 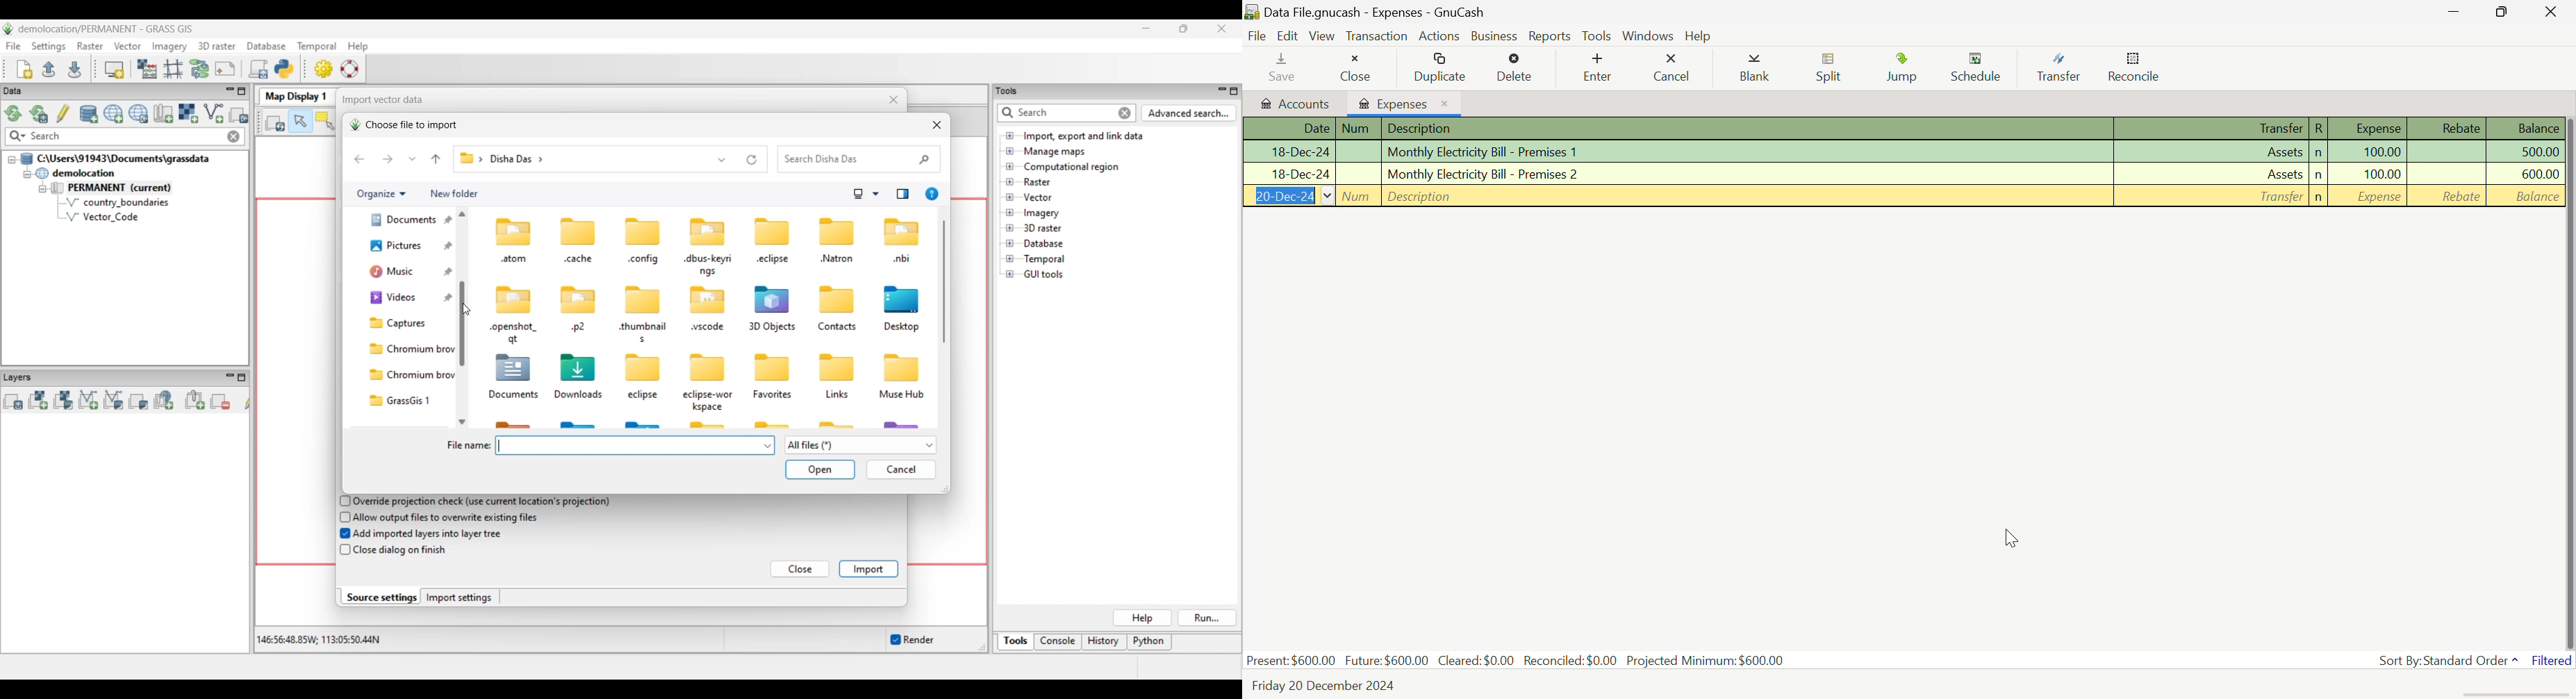 I want to click on Num, so click(x=1357, y=196).